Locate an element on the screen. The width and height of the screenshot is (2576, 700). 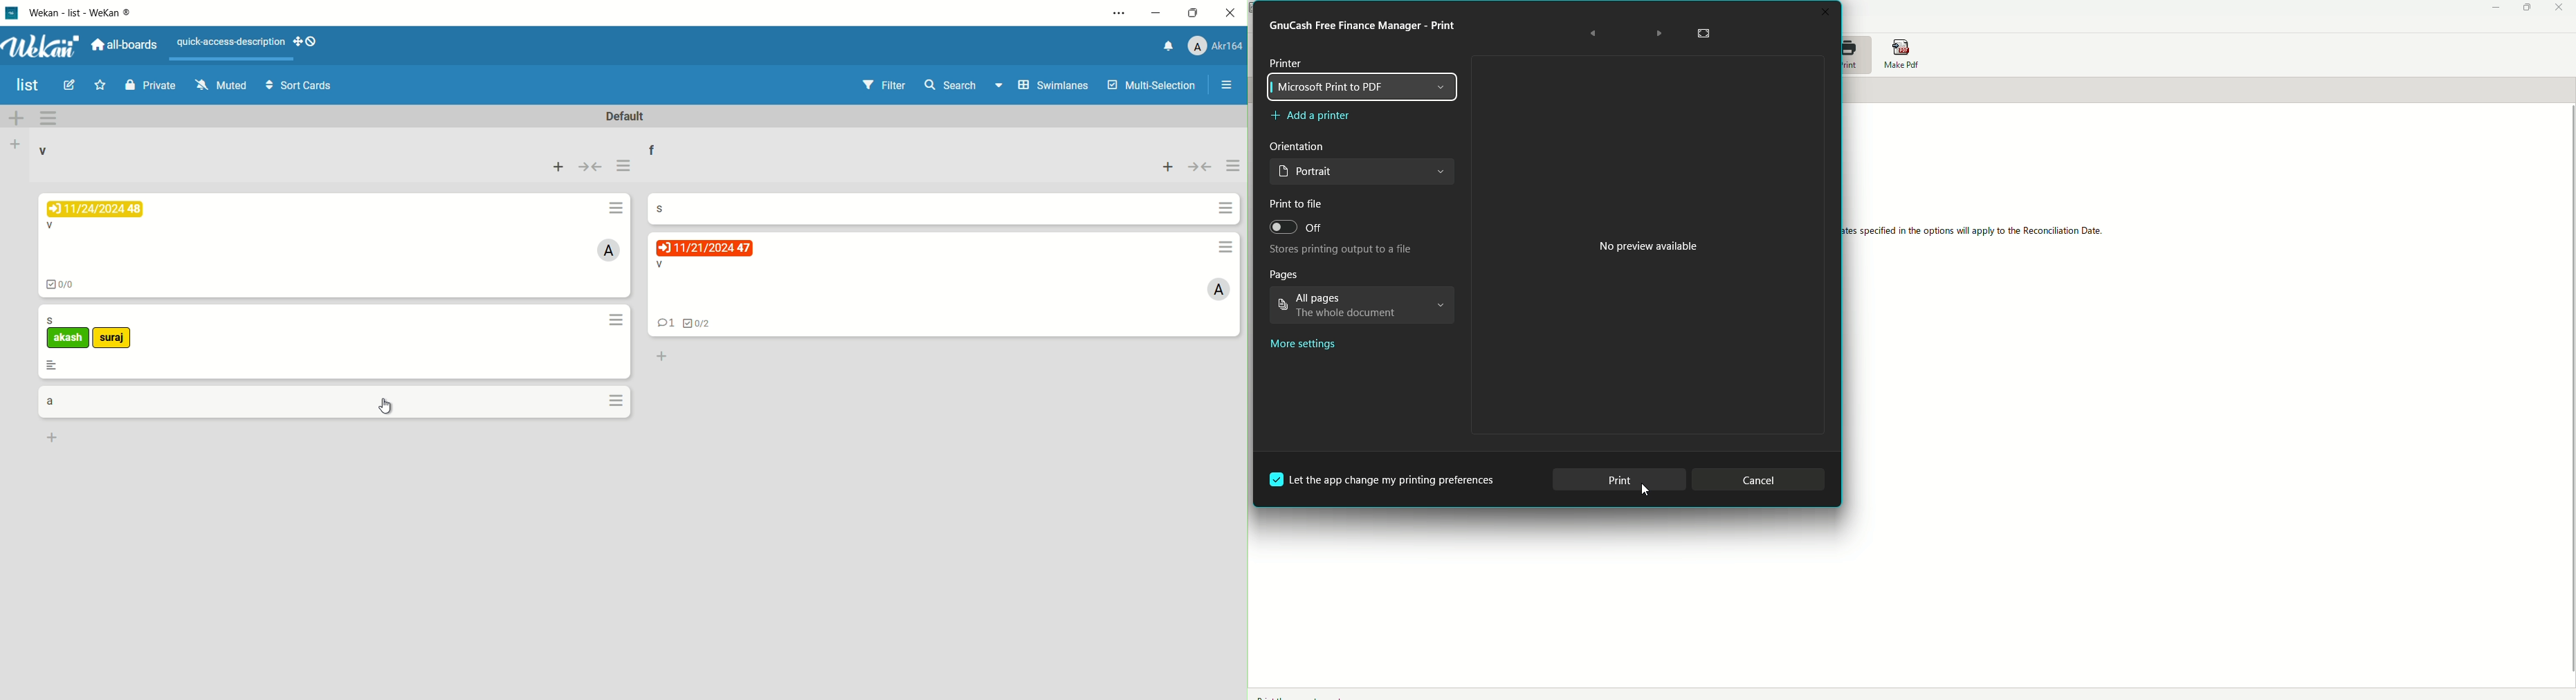
Let app change printing preferences is located at coordinates (1385, 479).